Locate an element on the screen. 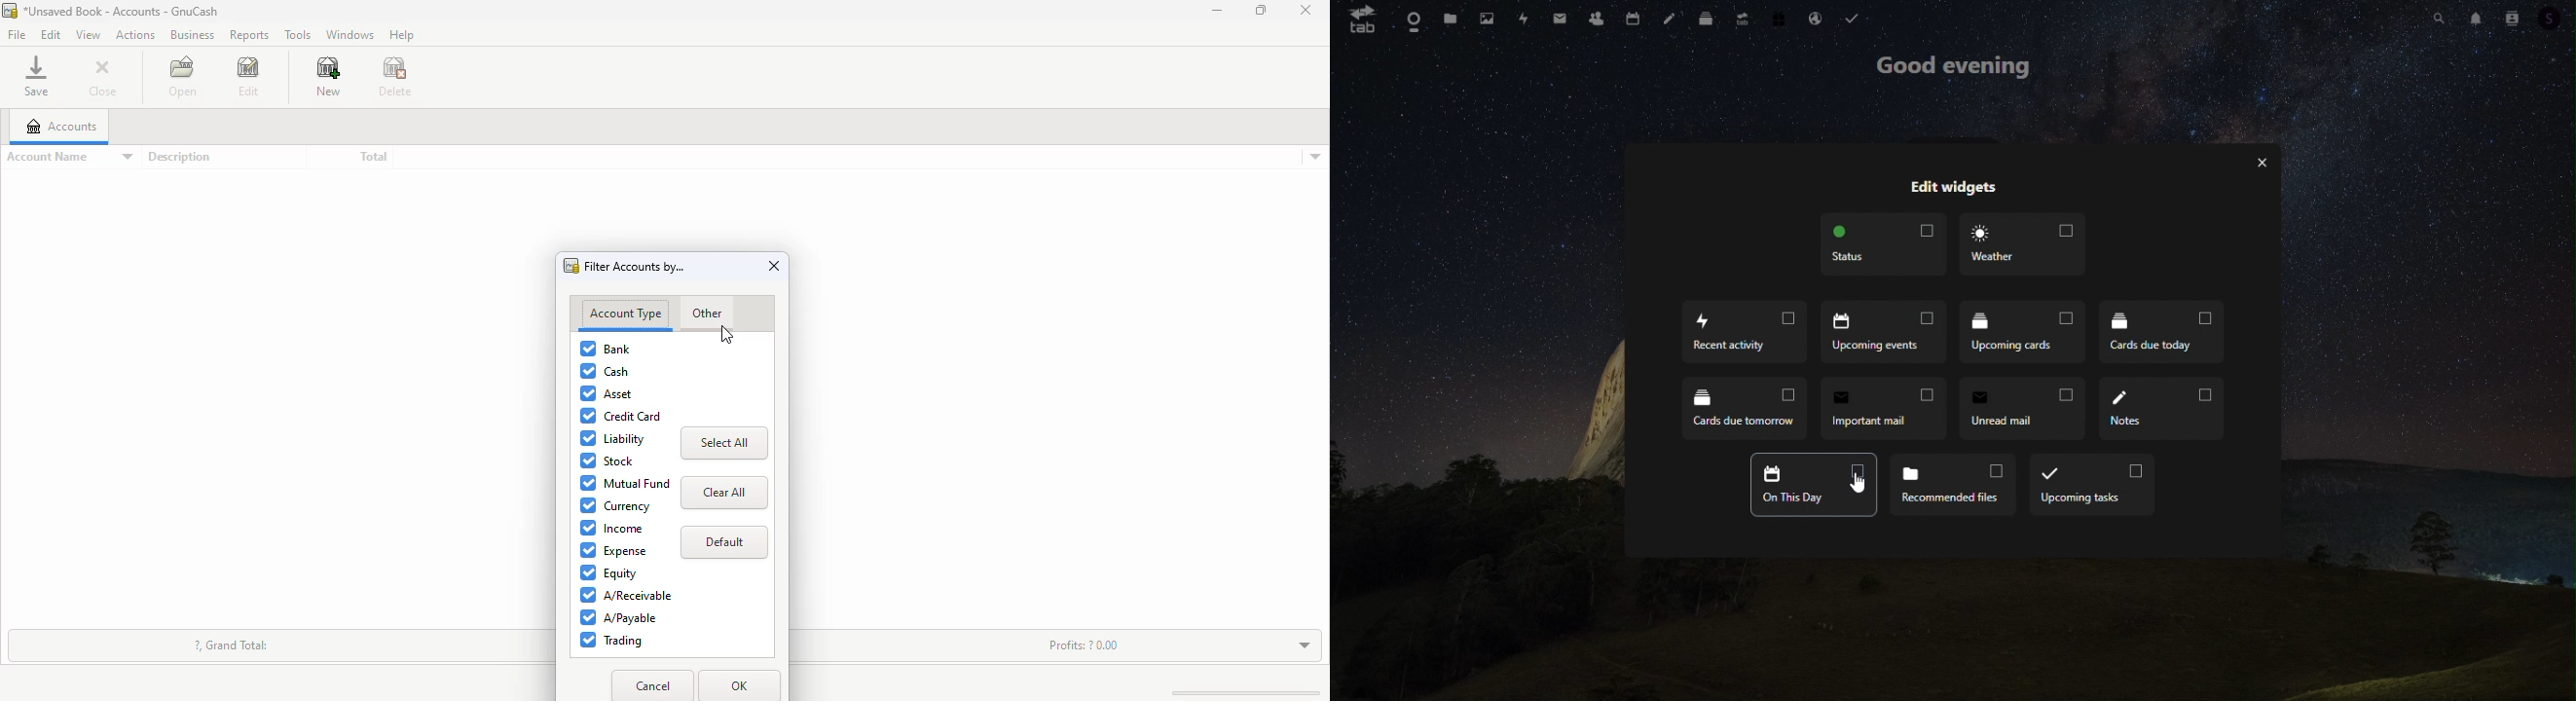  Account icon is located at coordinates (2556, 18).